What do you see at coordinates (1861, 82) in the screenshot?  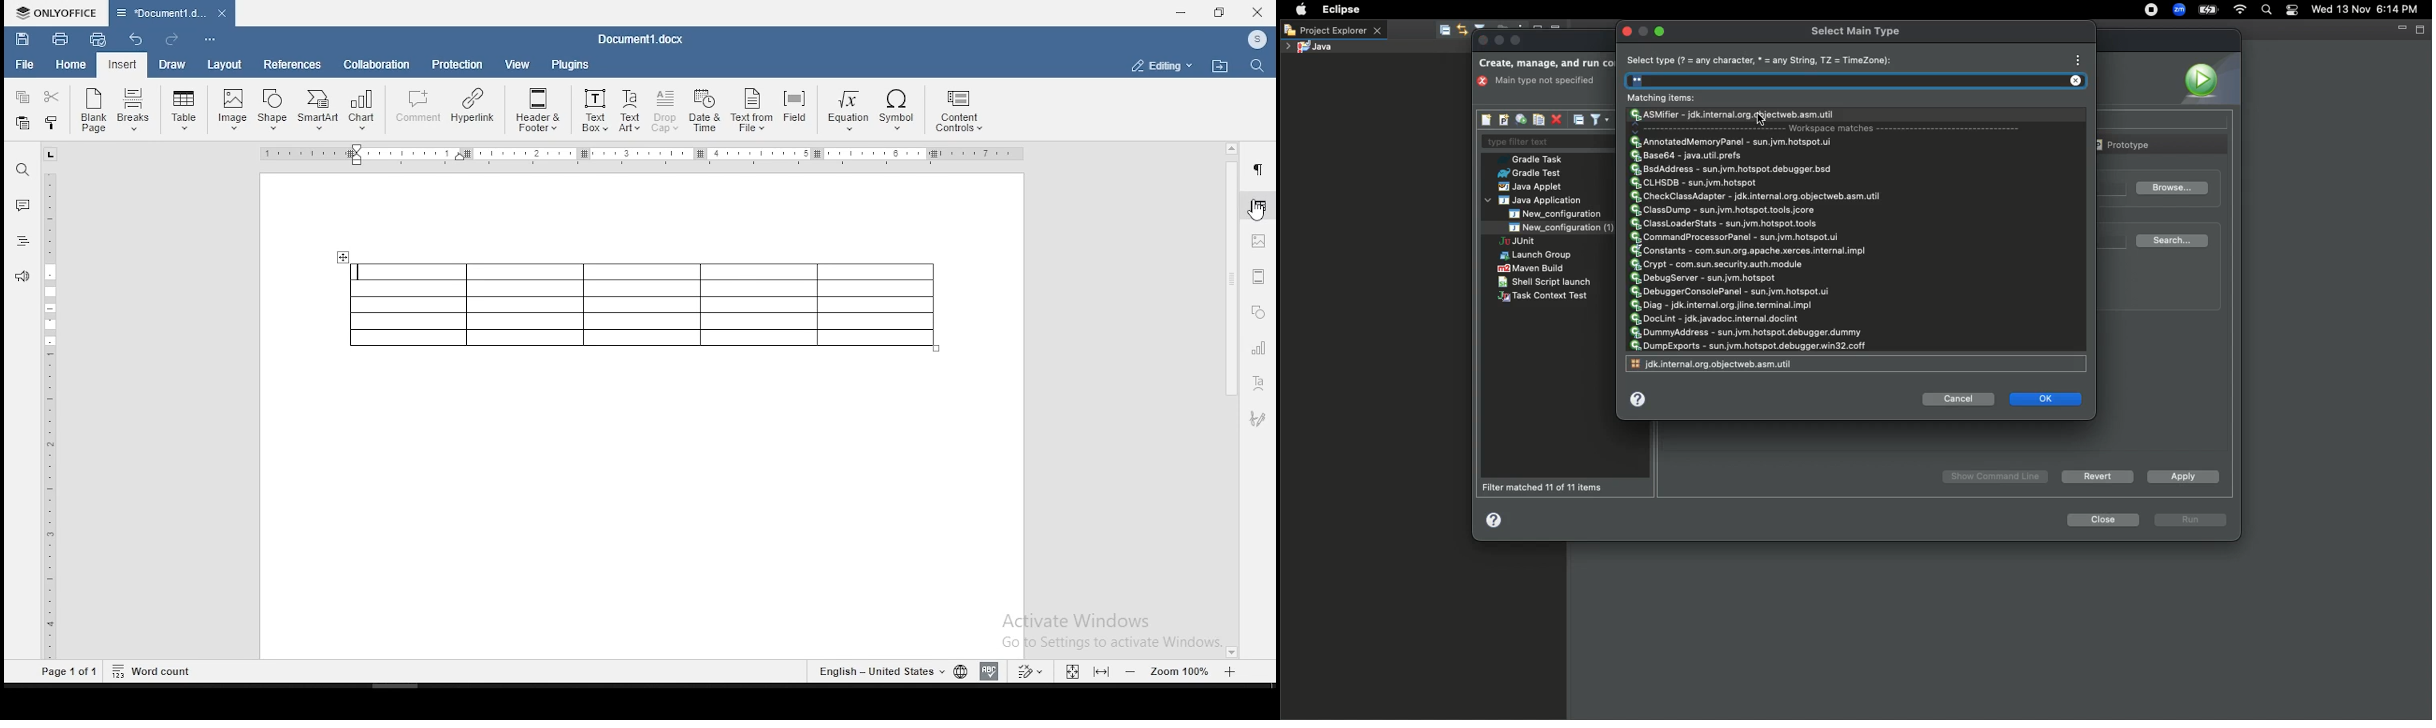 I see `Search` at bounding box center [1861, 82].